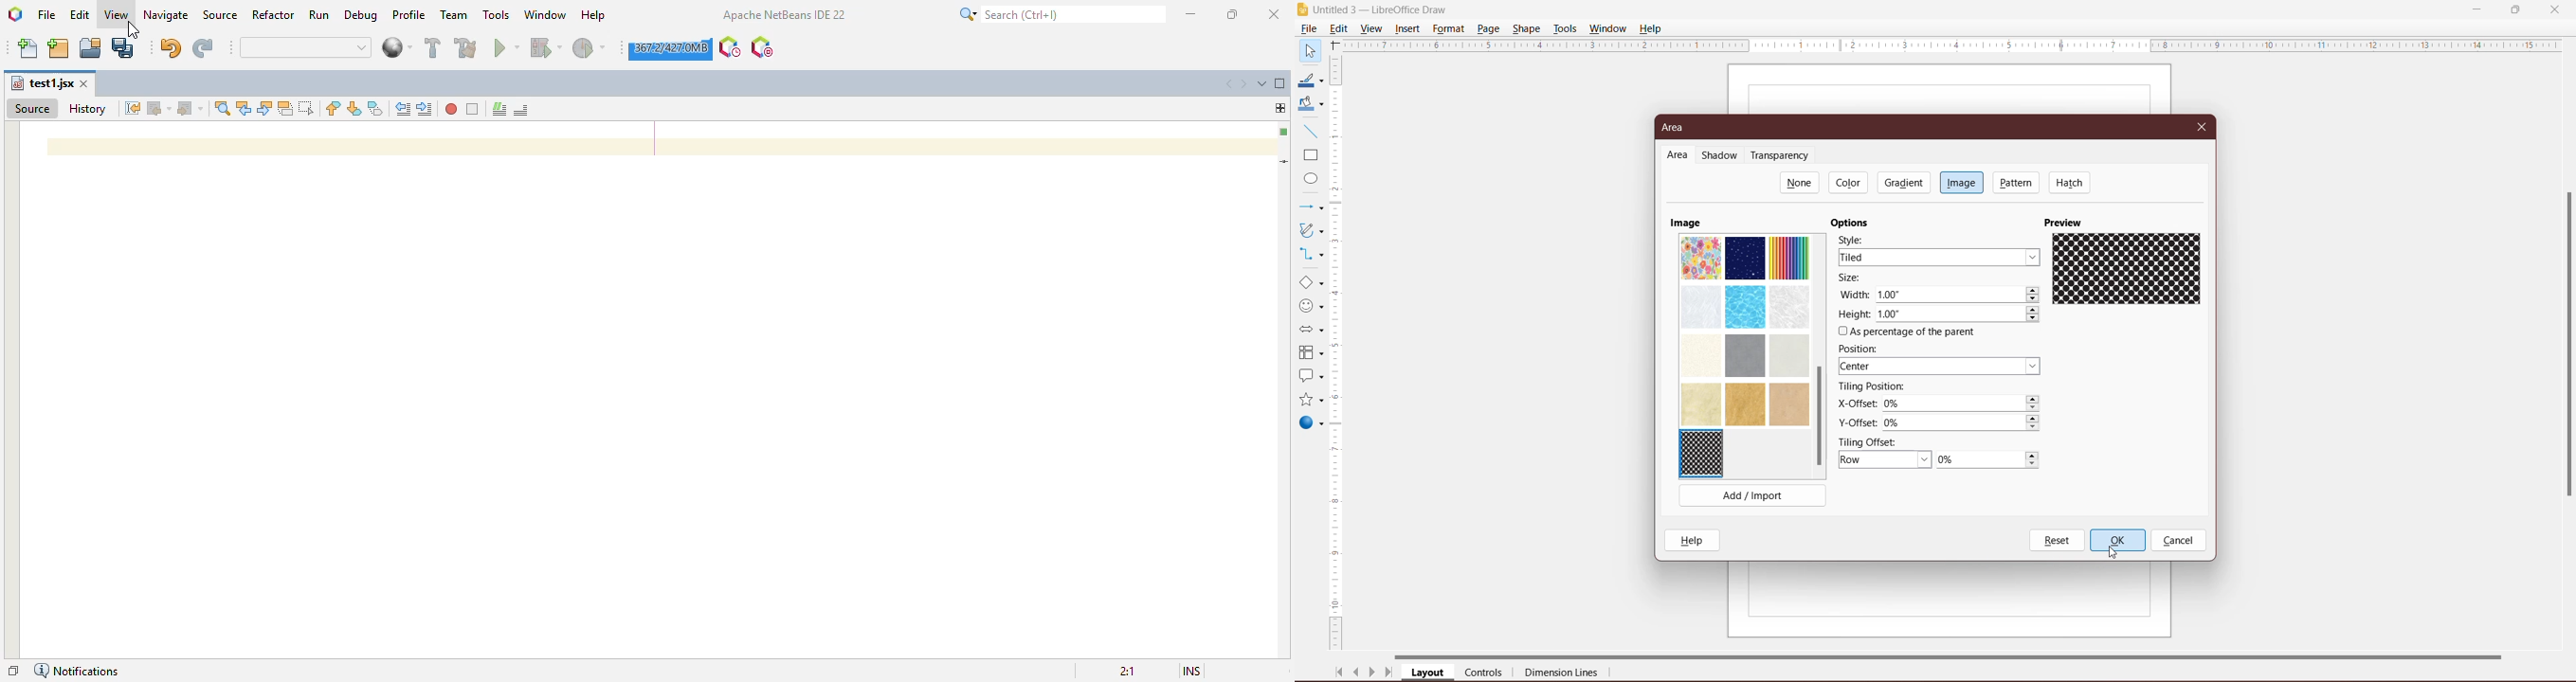 This screenshot has height=700, width=2576. I want to click on 3D objects, so click(1311, 424).